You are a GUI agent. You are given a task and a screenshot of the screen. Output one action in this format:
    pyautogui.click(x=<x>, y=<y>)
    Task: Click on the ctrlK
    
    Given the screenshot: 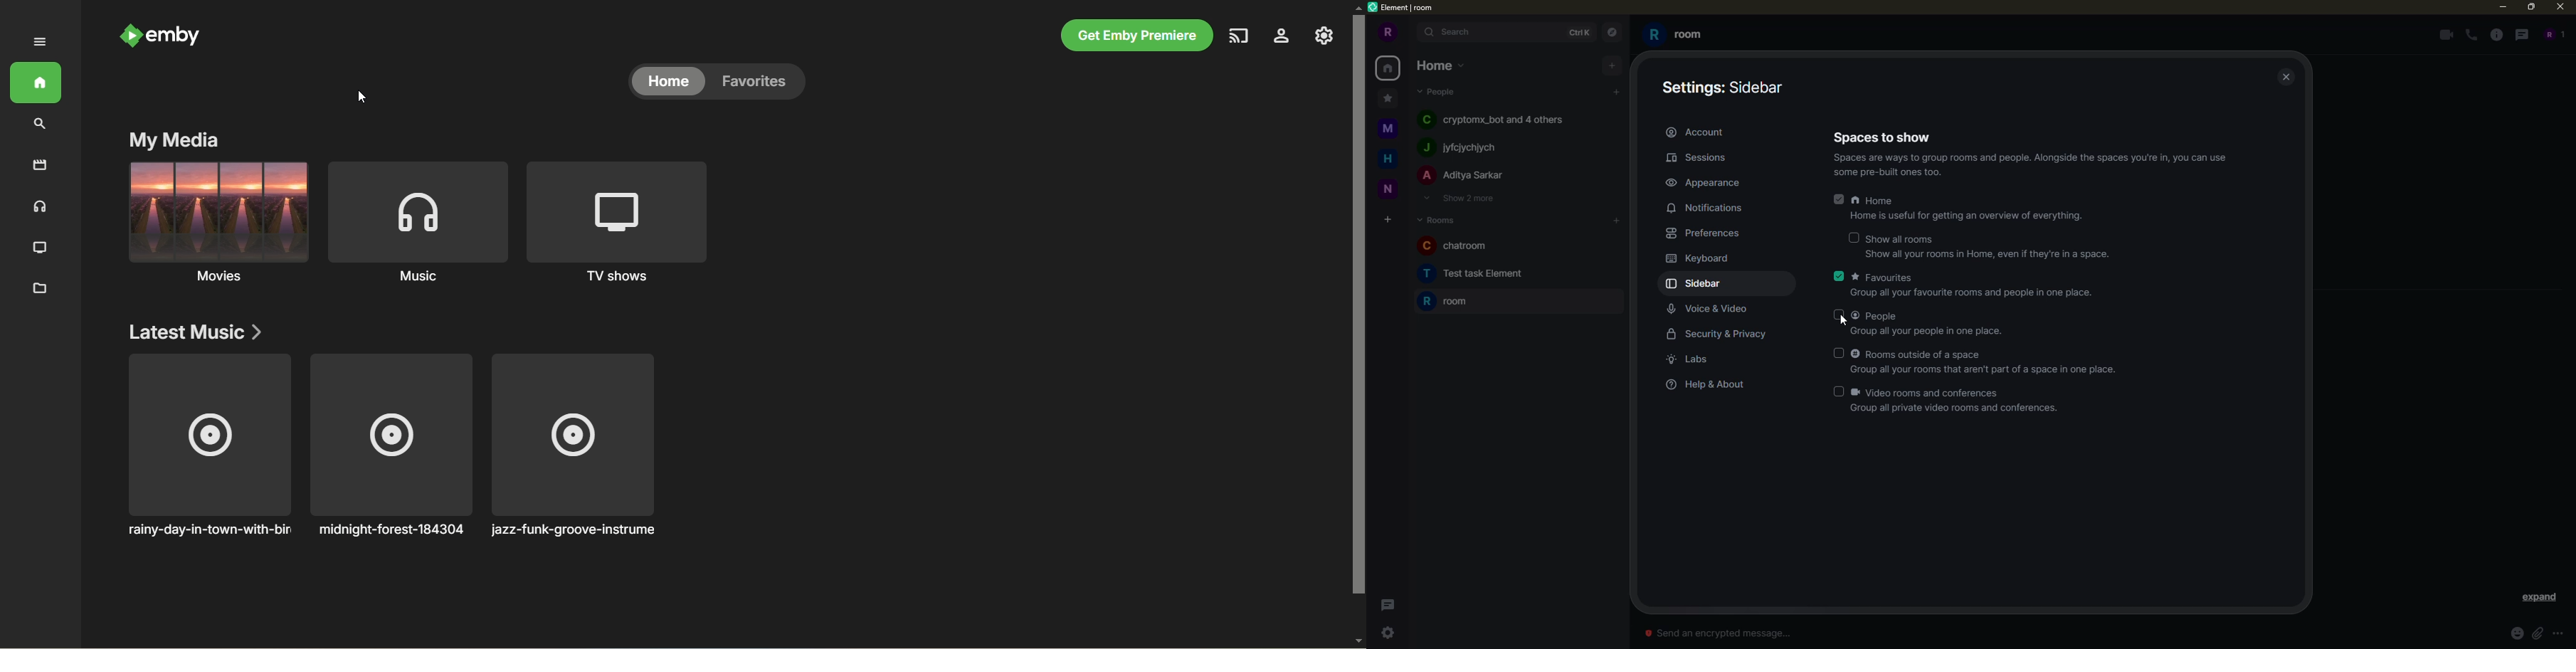 What is the action you would take?
    pyautogui.click(x=1581, y=33)
    